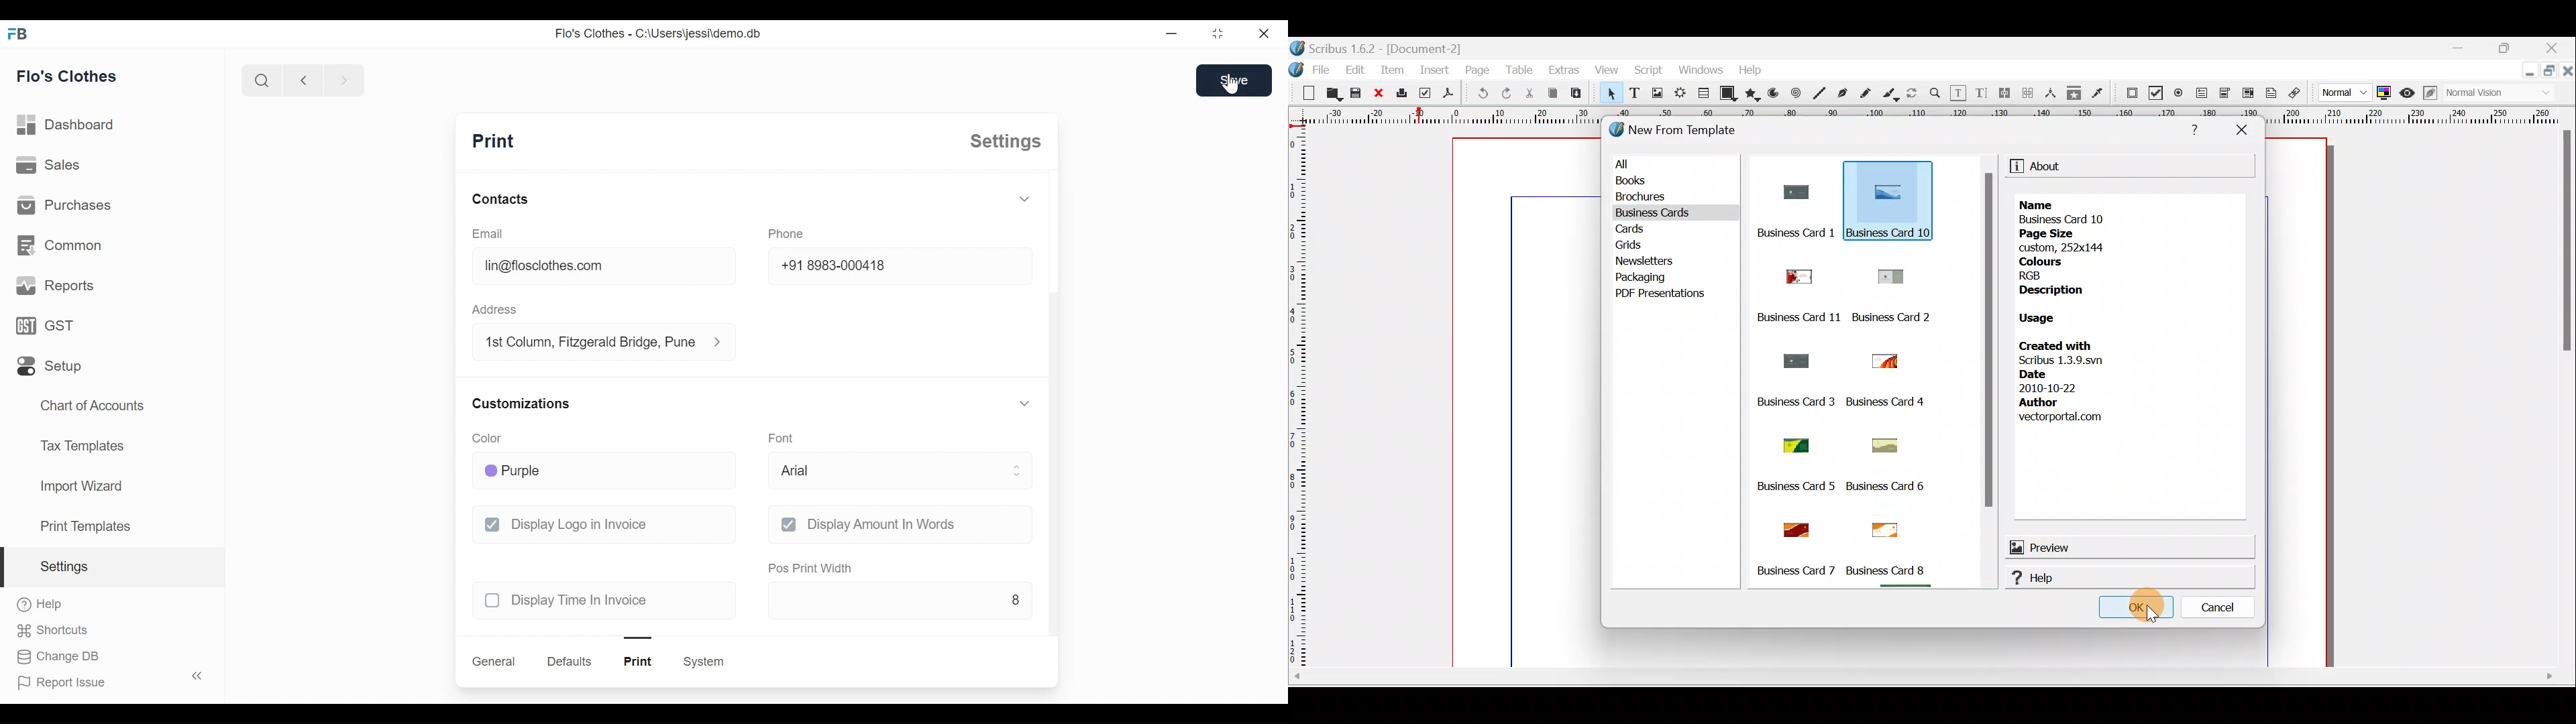 This screenshot has width=2576, height=728. Describe the element at coordinates (1522, 69) in the screenshot. I see `Table` at that location.